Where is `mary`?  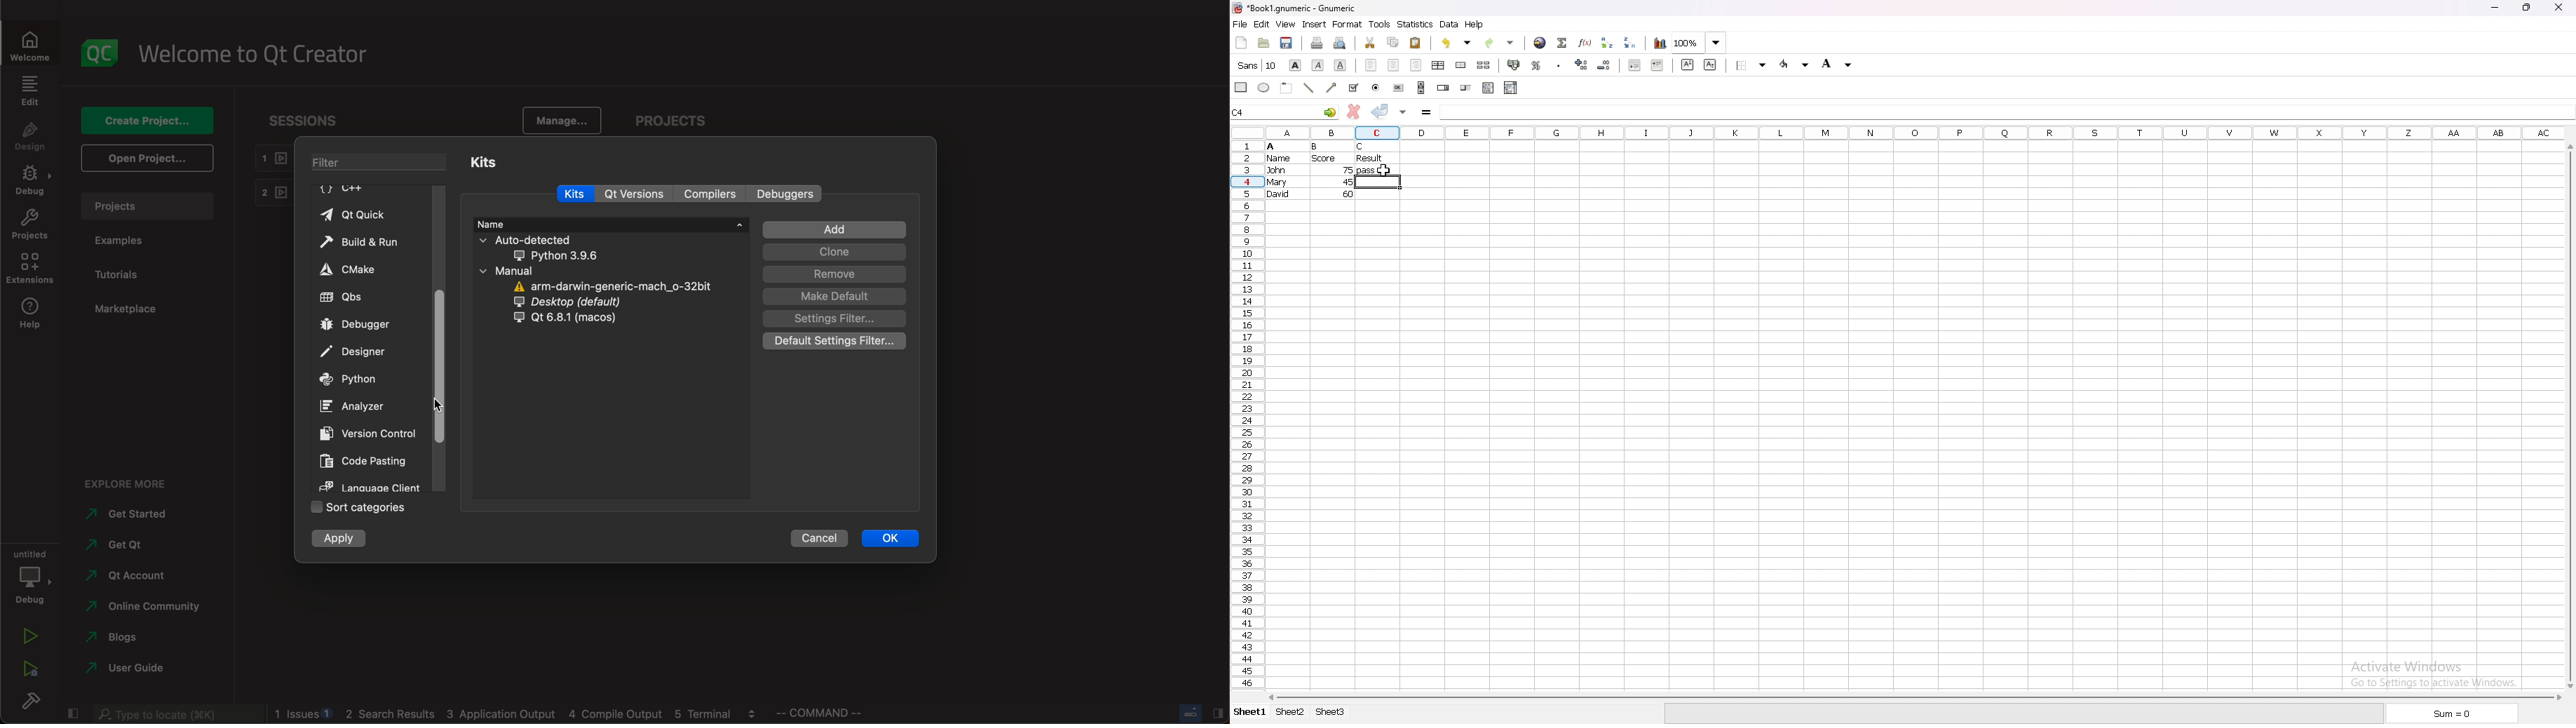
mary is located at coordinates (1277, 182).